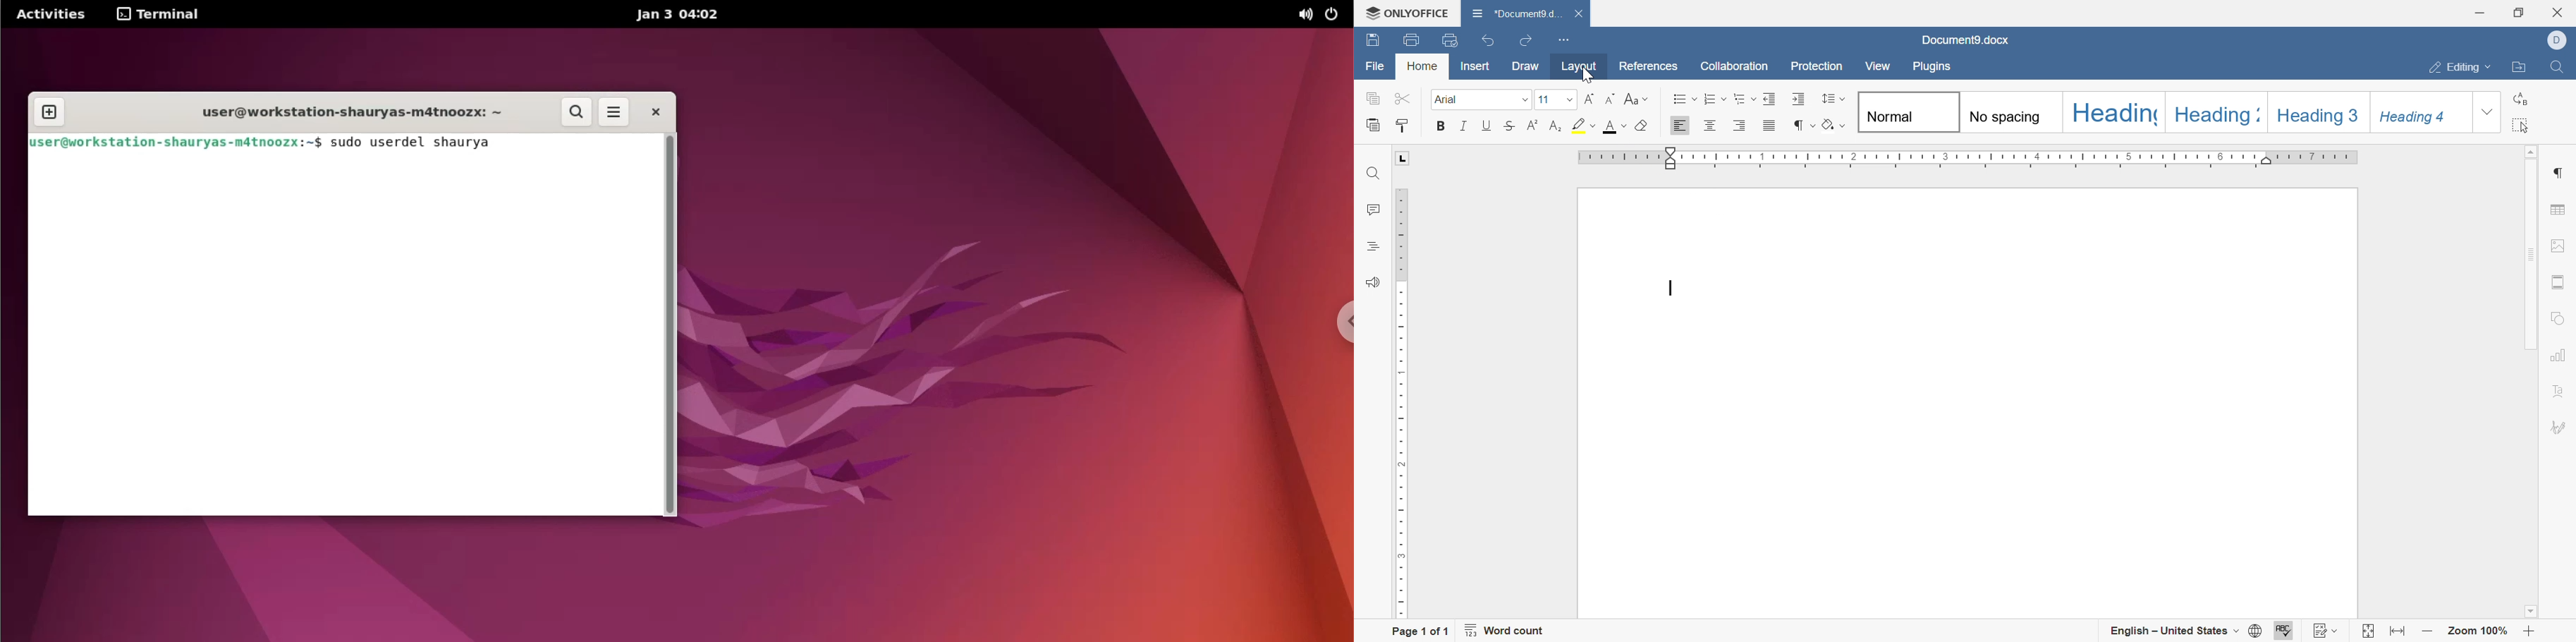  Describe the element at coordinates (1964, 40) in the screenshot. I see `document name` at that location.